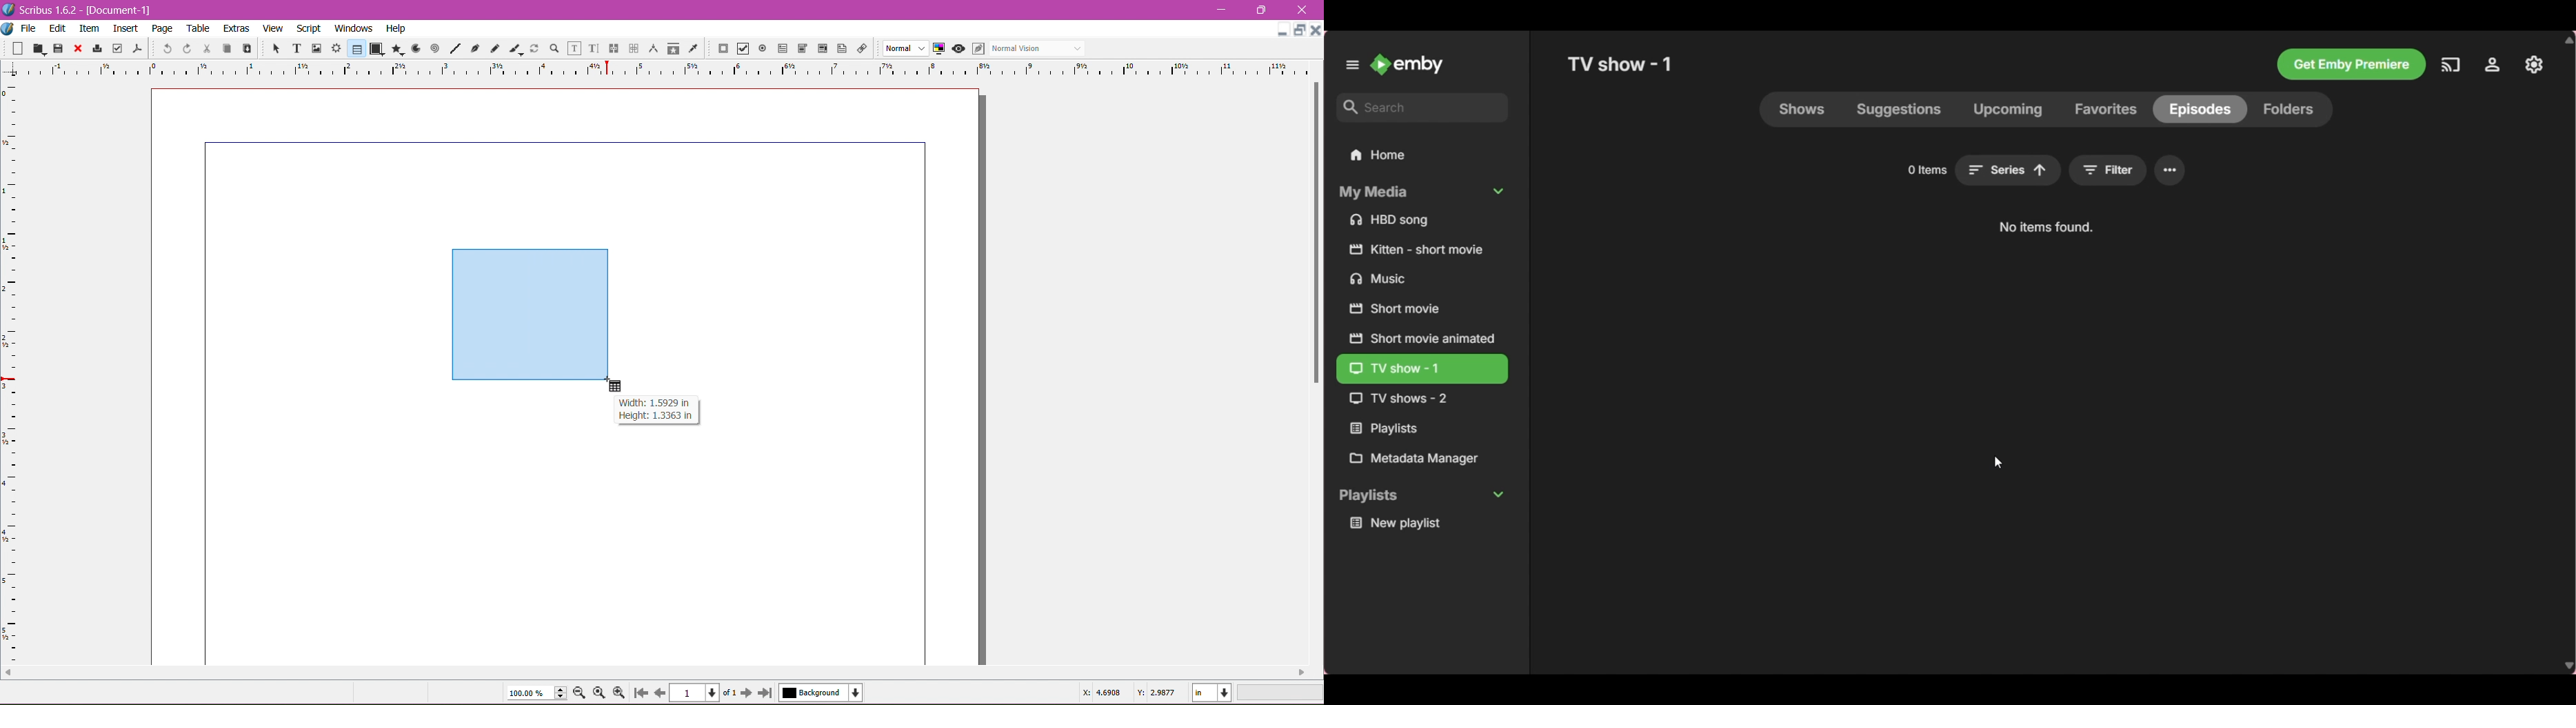 Image resolution: width=2576 pixels, height=728 pixels. What do you see at coordinates (640, 695) in the screenshot?
I see `First Page` at bounding box center [640, 695].